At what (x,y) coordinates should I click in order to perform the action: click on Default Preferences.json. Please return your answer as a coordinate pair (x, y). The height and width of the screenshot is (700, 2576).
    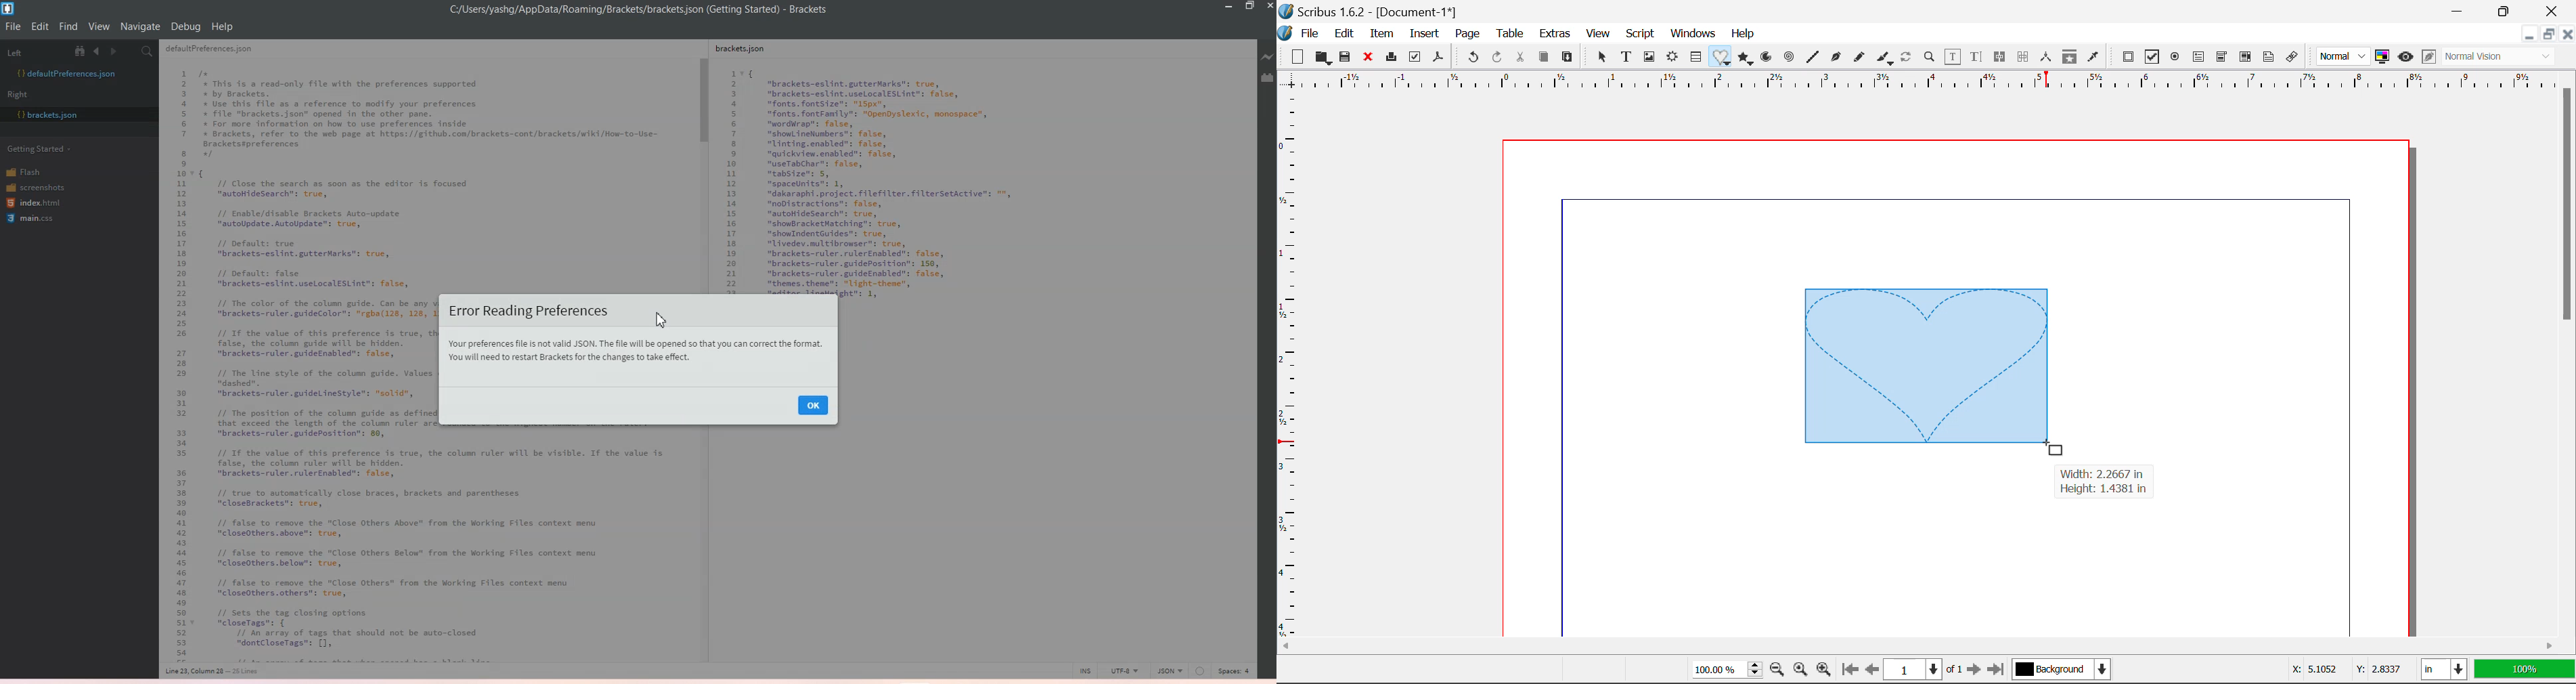
    Looking at the image, I should click on (66, 73).